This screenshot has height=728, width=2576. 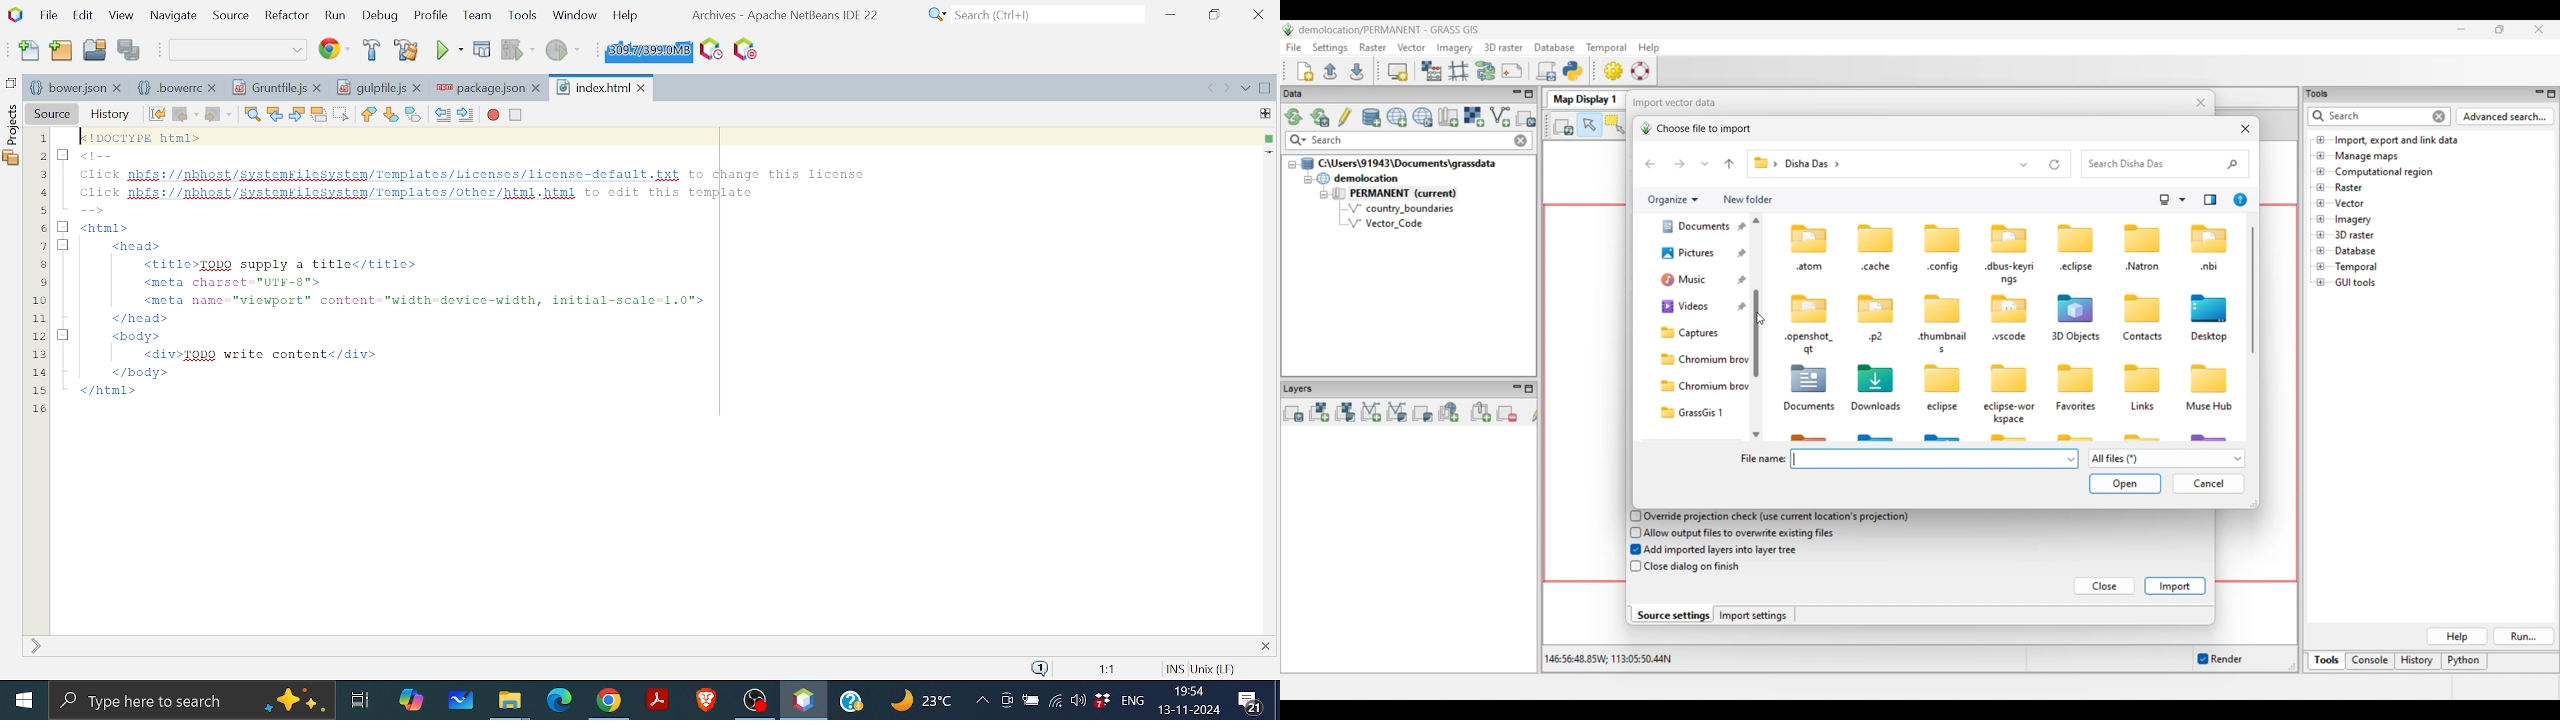 I want to click on click pbfs://pbhost/systemkilesystem/Templates/other/html.html to edit this template, so click(x=416, y=194).